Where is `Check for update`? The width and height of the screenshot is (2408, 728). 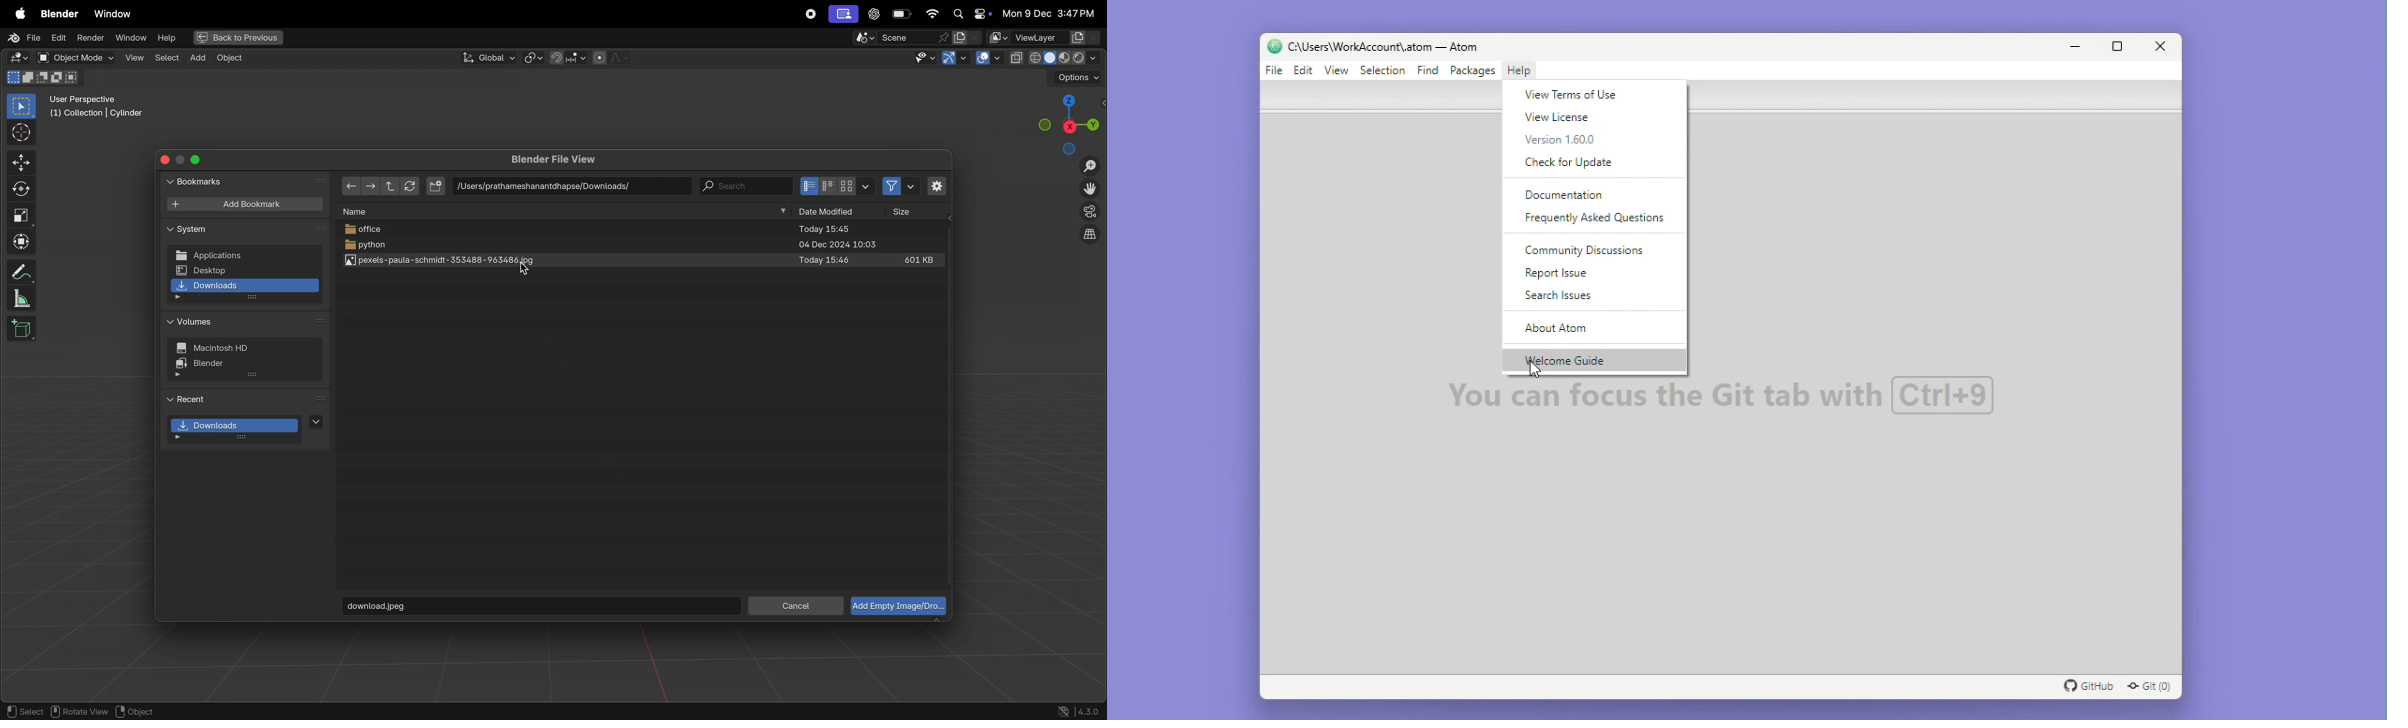
Check for update is located at coordinates (1572, 161).